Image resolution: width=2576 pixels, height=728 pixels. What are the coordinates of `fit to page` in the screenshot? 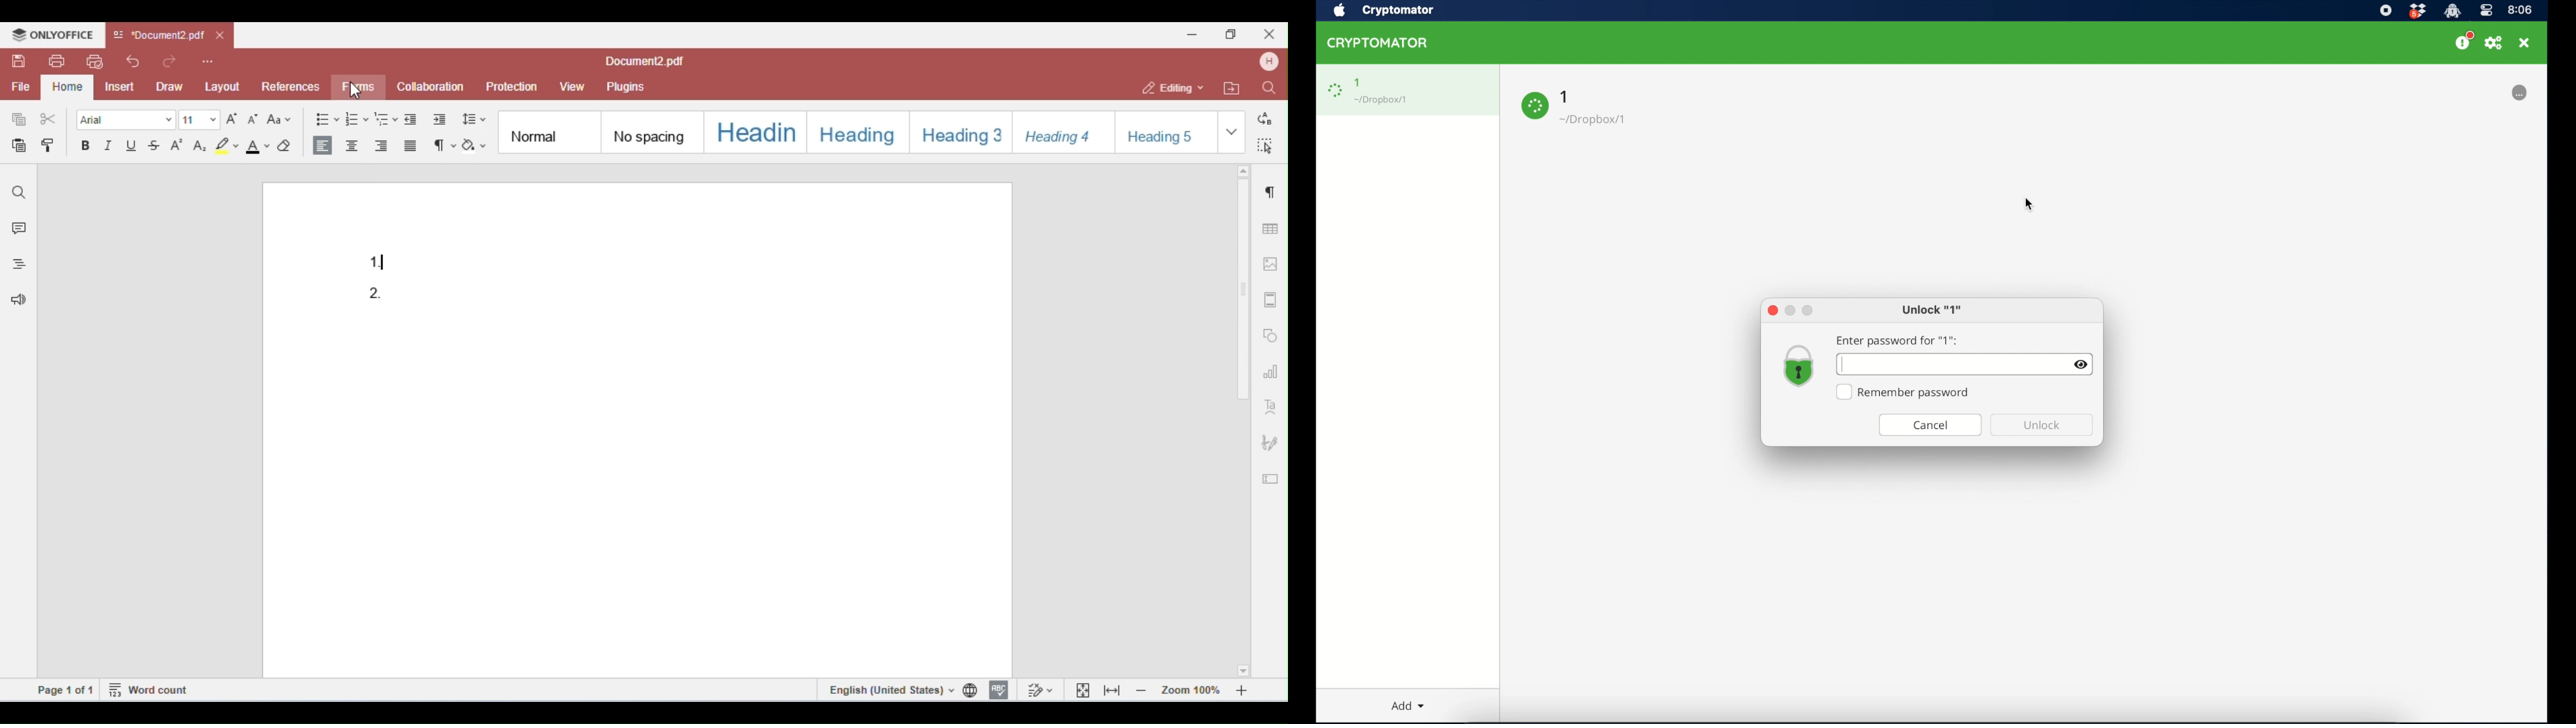 It's located at (1083, 689).